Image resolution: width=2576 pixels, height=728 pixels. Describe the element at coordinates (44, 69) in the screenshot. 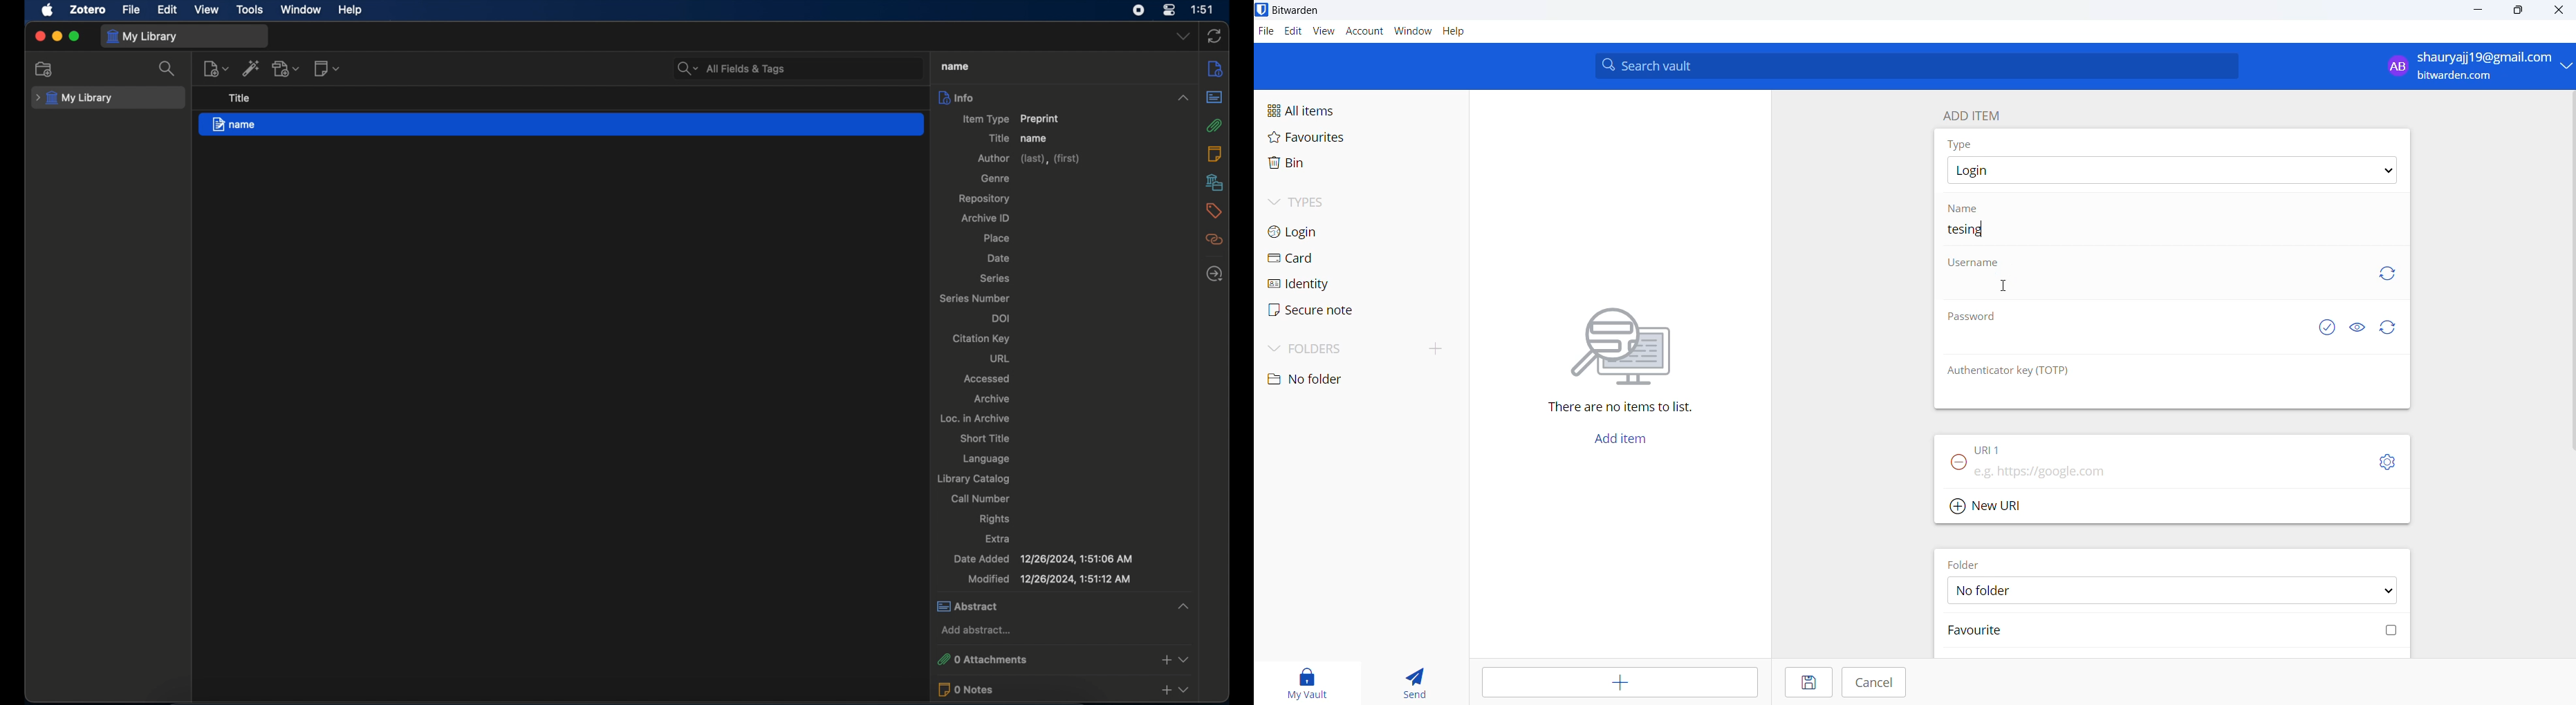

I see `new collection` at that location.